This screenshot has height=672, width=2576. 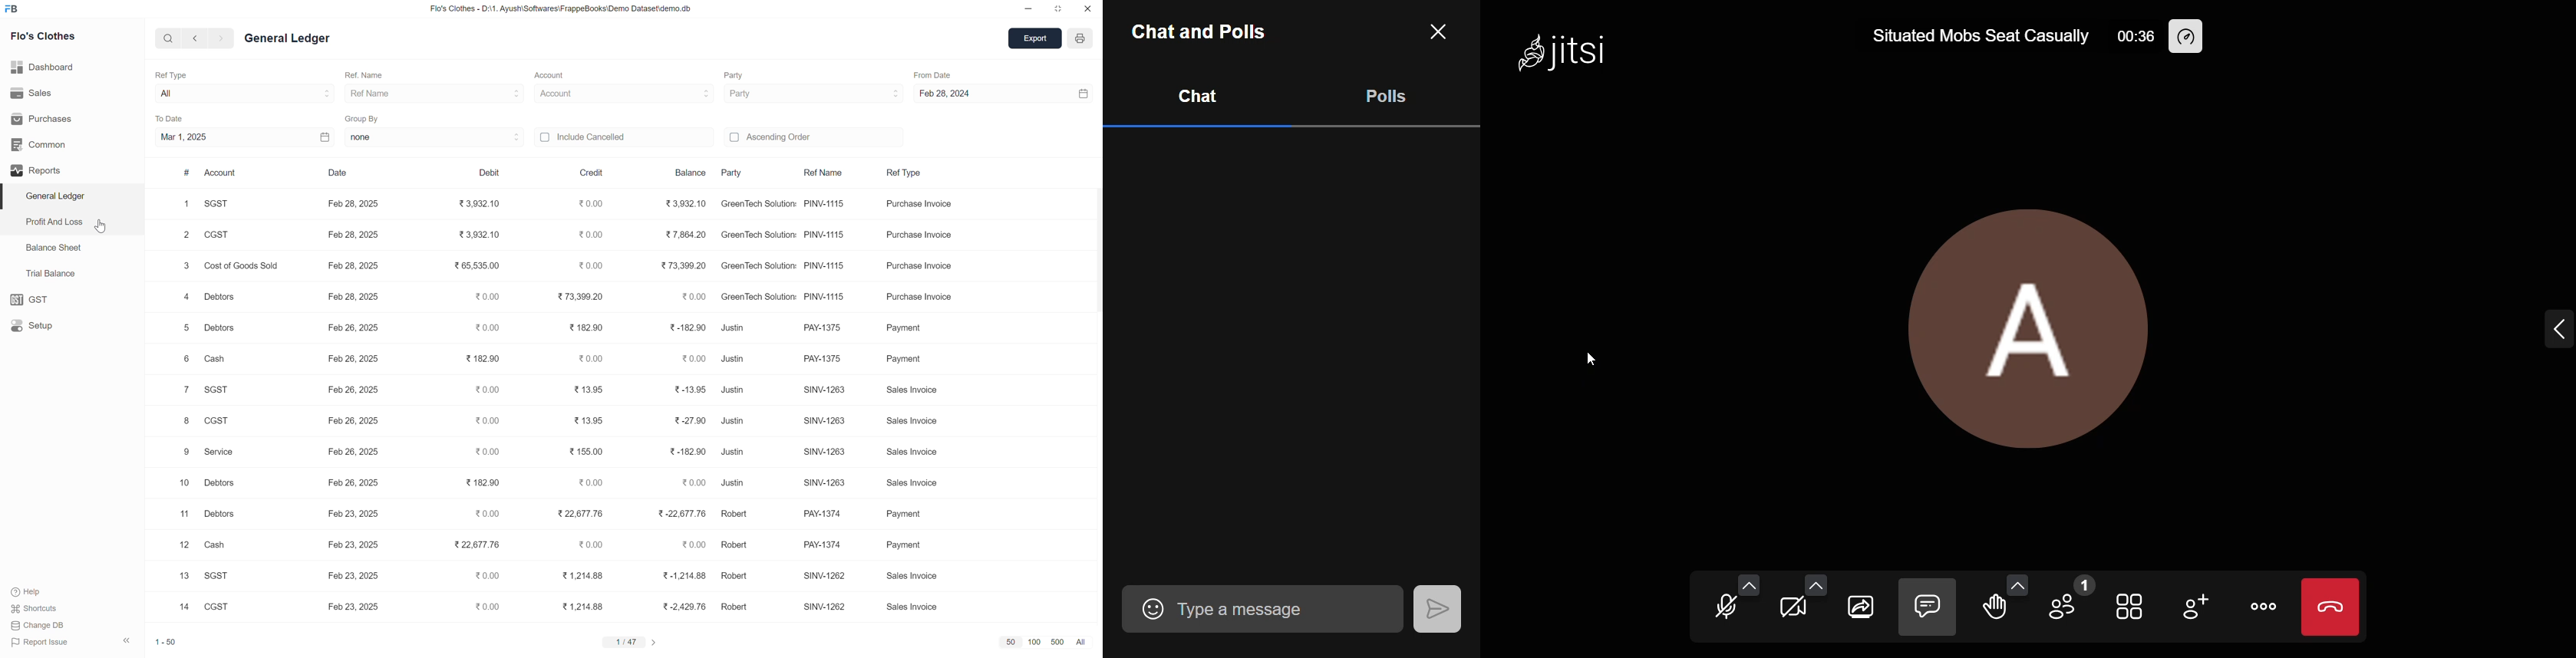 I want to click on ₹0.00, so click(x=483, y=451).